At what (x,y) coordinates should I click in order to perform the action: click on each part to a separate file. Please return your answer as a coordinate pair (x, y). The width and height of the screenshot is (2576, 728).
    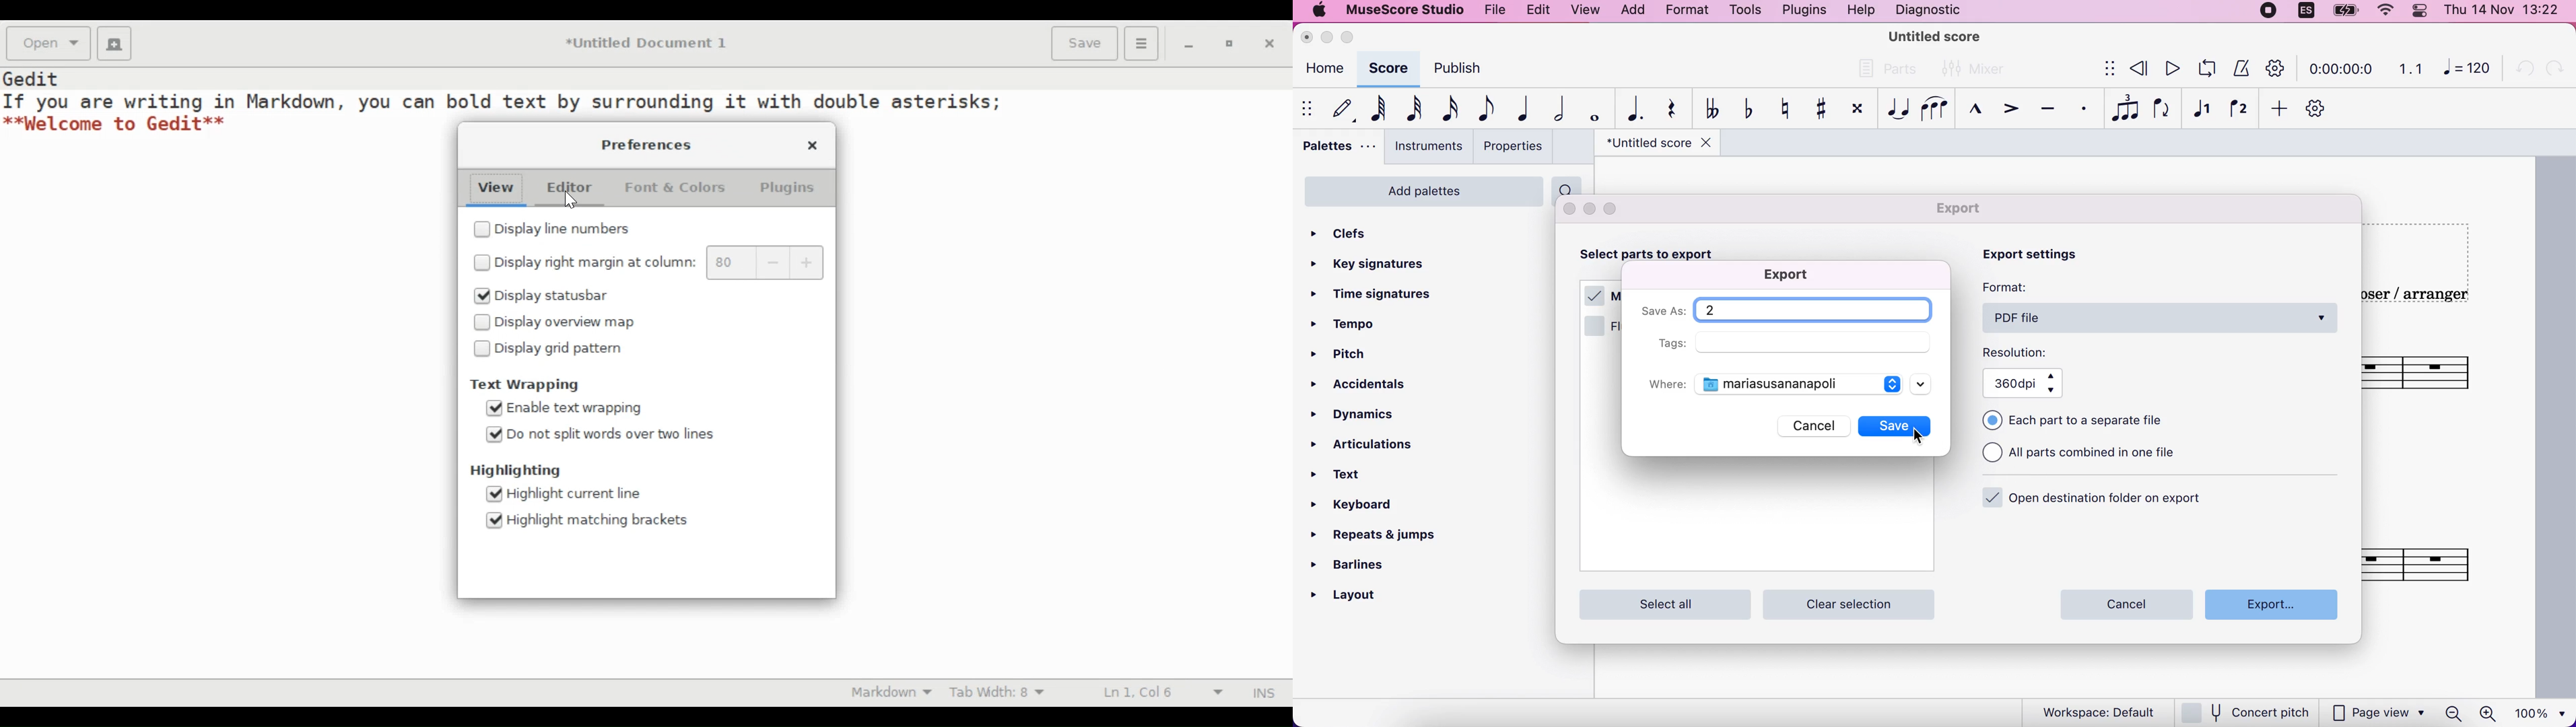
    Looking at the image, I should click on (2078, 421).